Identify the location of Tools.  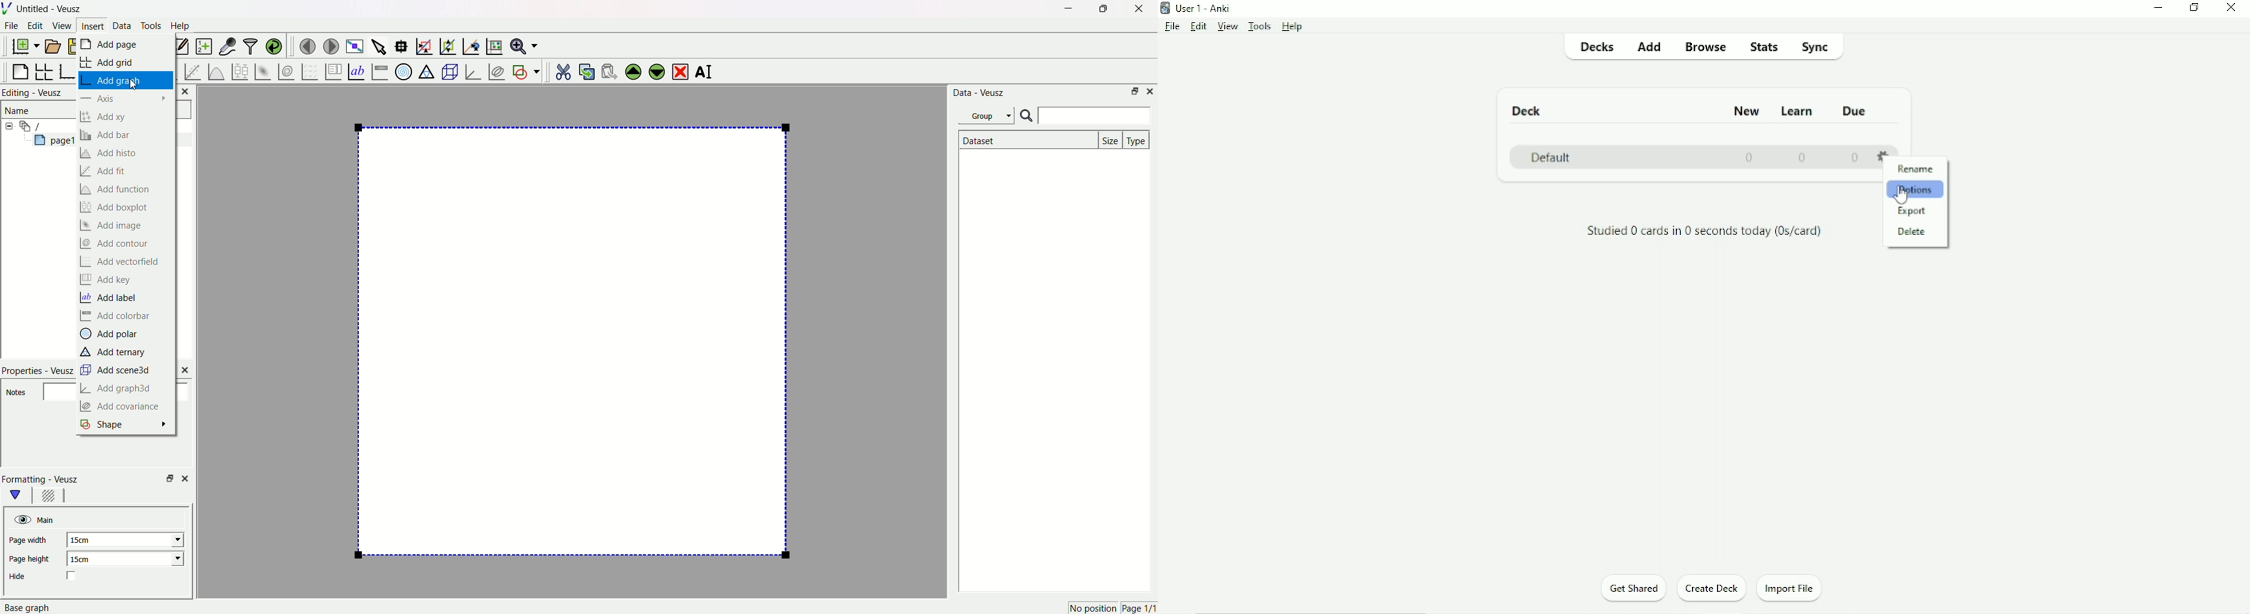
(1260, 26).